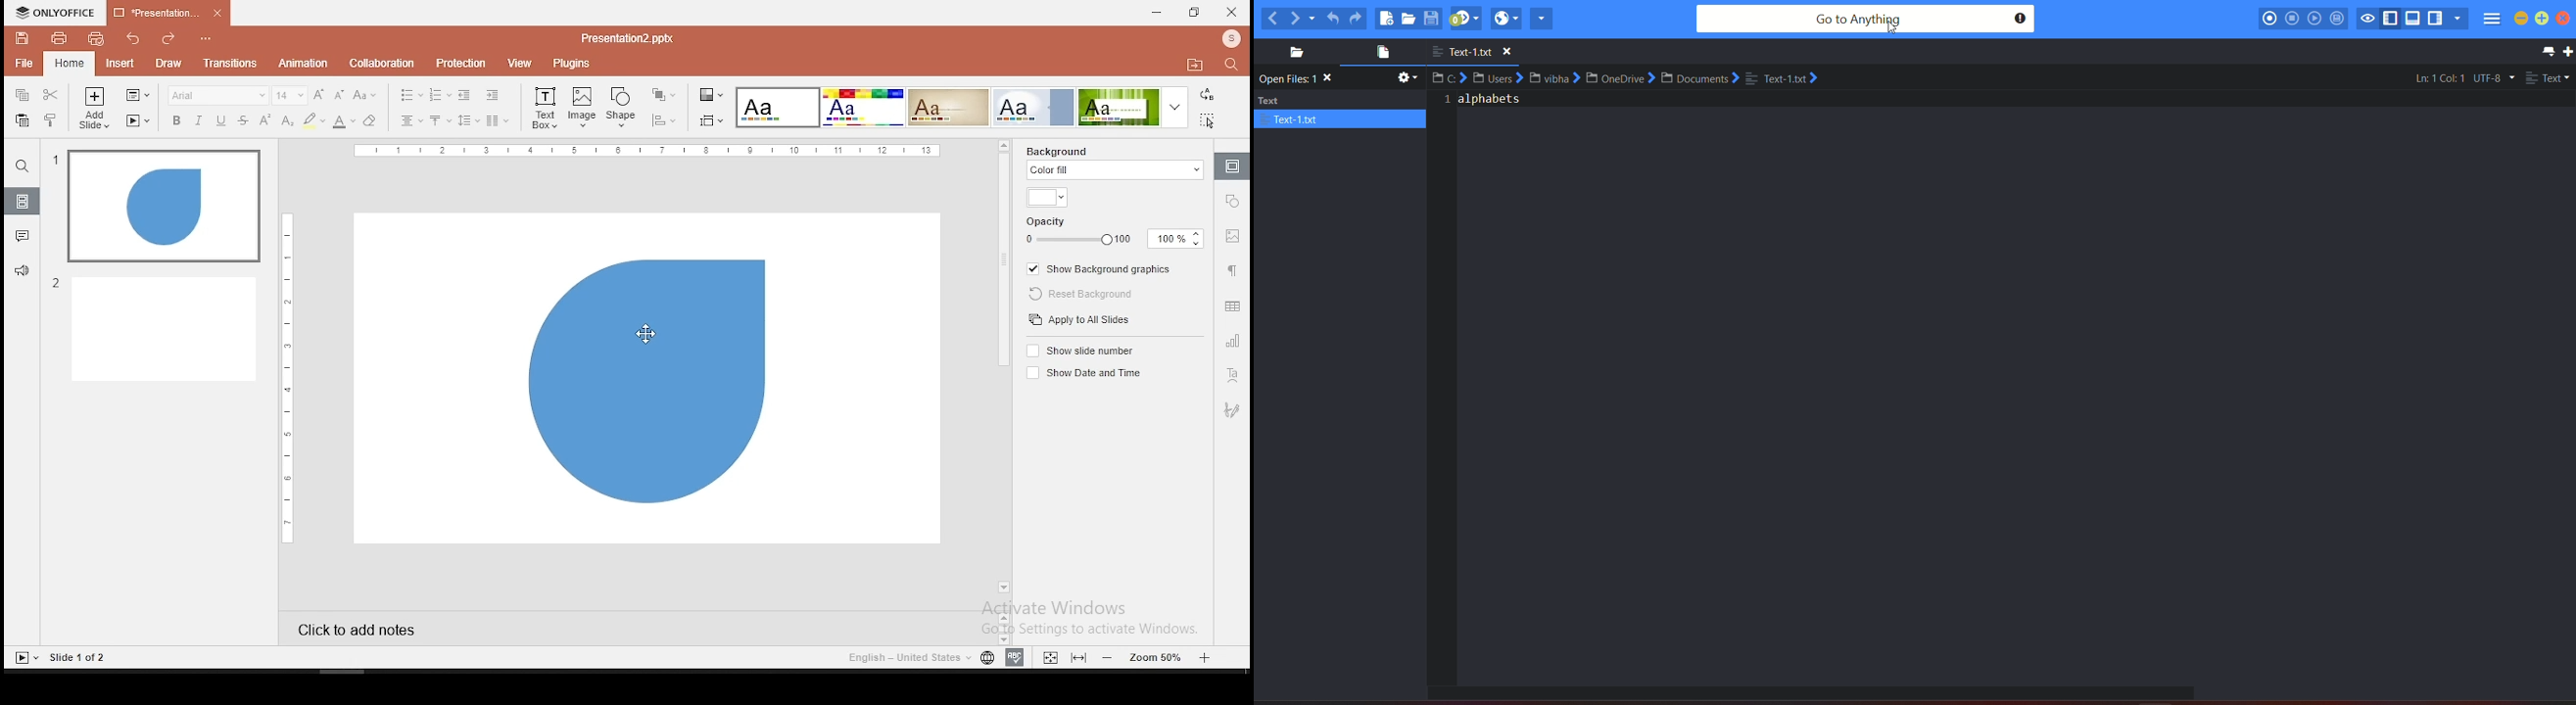  Describe the element at coordinates (1109, 657) in the screenshot. I see `zoom in` at that location.